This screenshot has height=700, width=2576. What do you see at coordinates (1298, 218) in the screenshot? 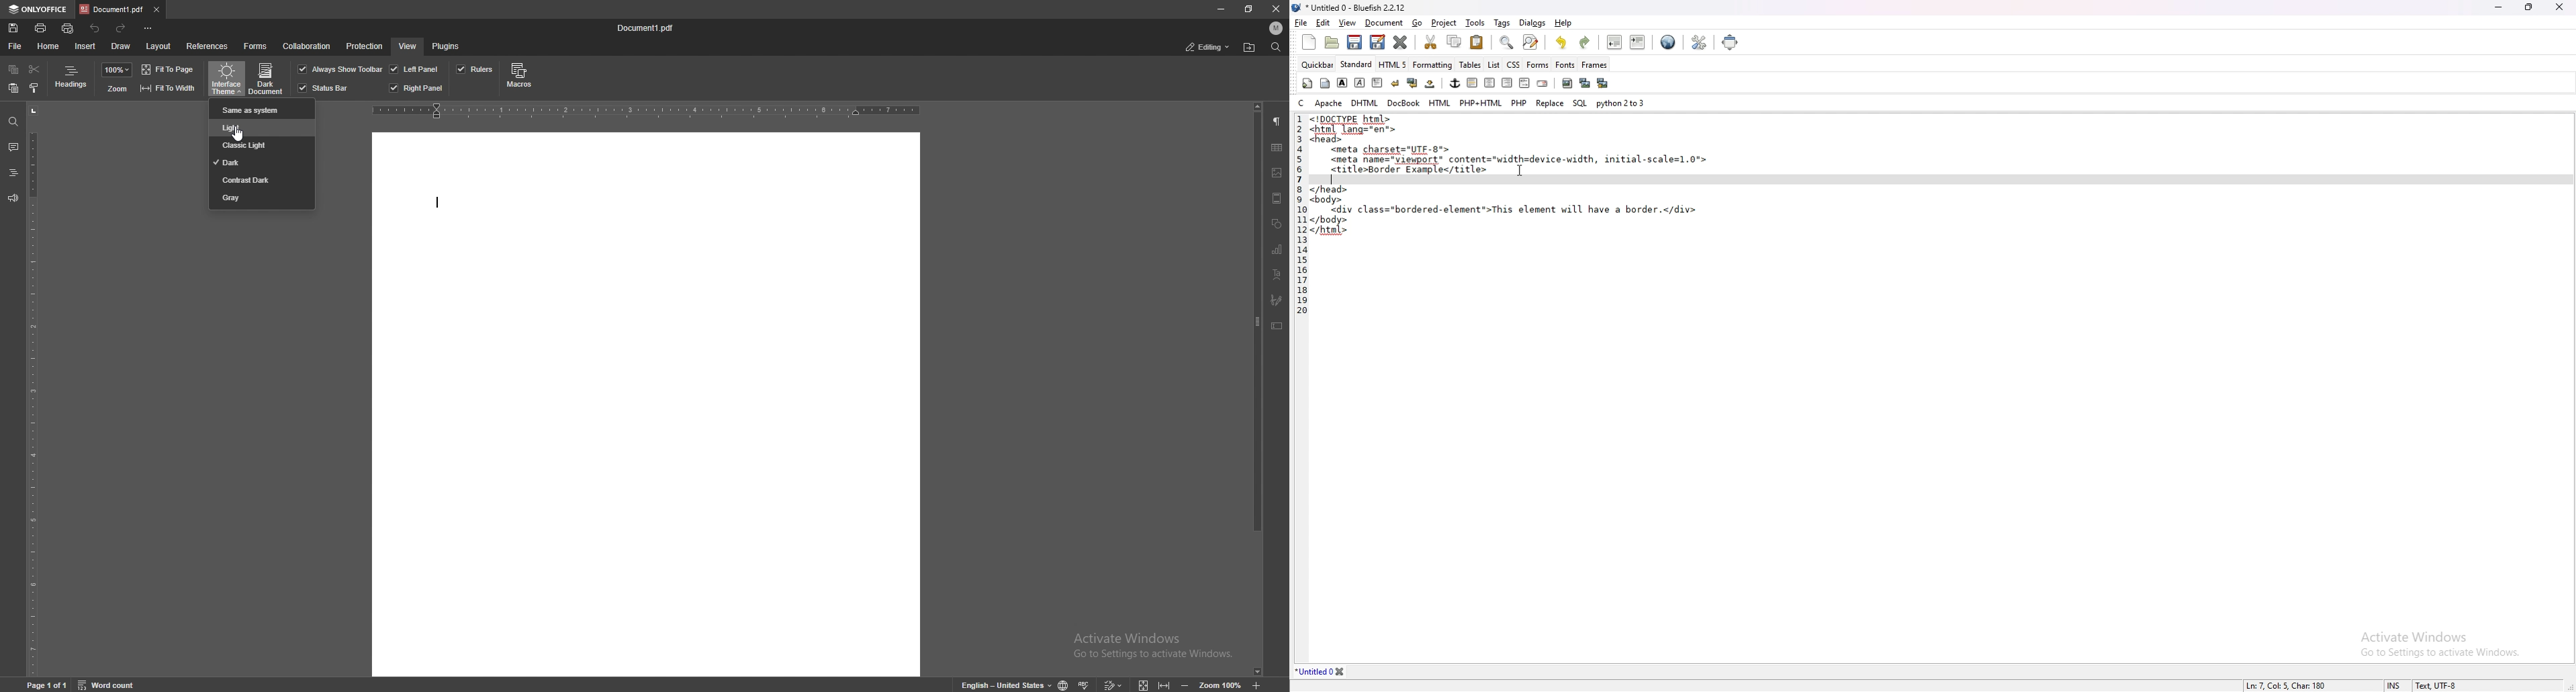
I see `1 2 3 4 5 6 7 8 9 10 11 12 13 14 15 16 17 18 19 20` at bounding box center [1298, 218].